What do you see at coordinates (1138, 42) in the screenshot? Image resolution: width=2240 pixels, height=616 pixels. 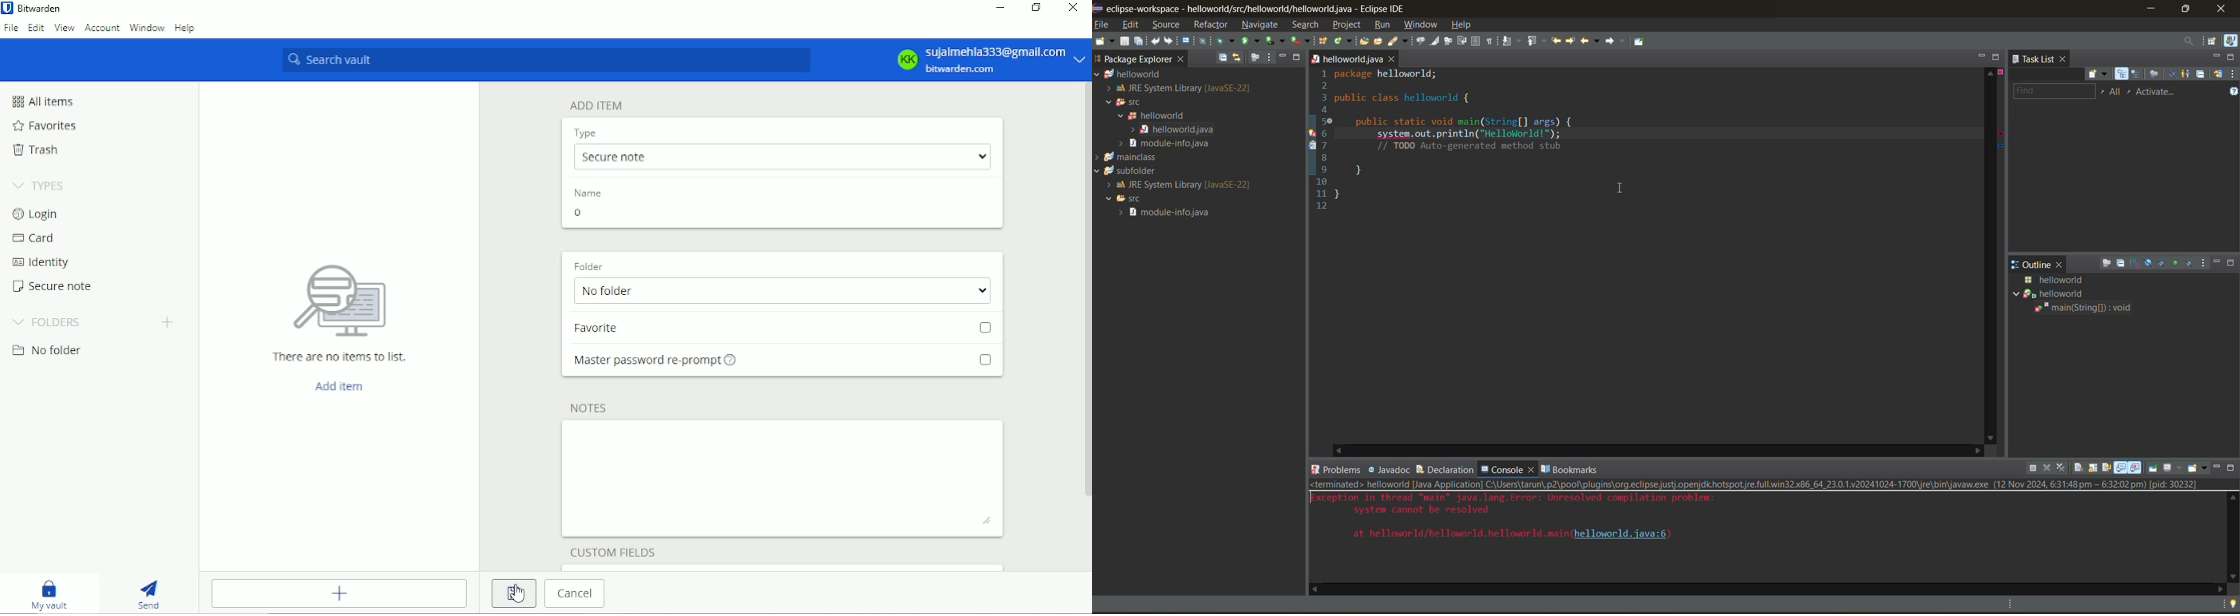 I see `save all` at bounding box center [1138, 42].